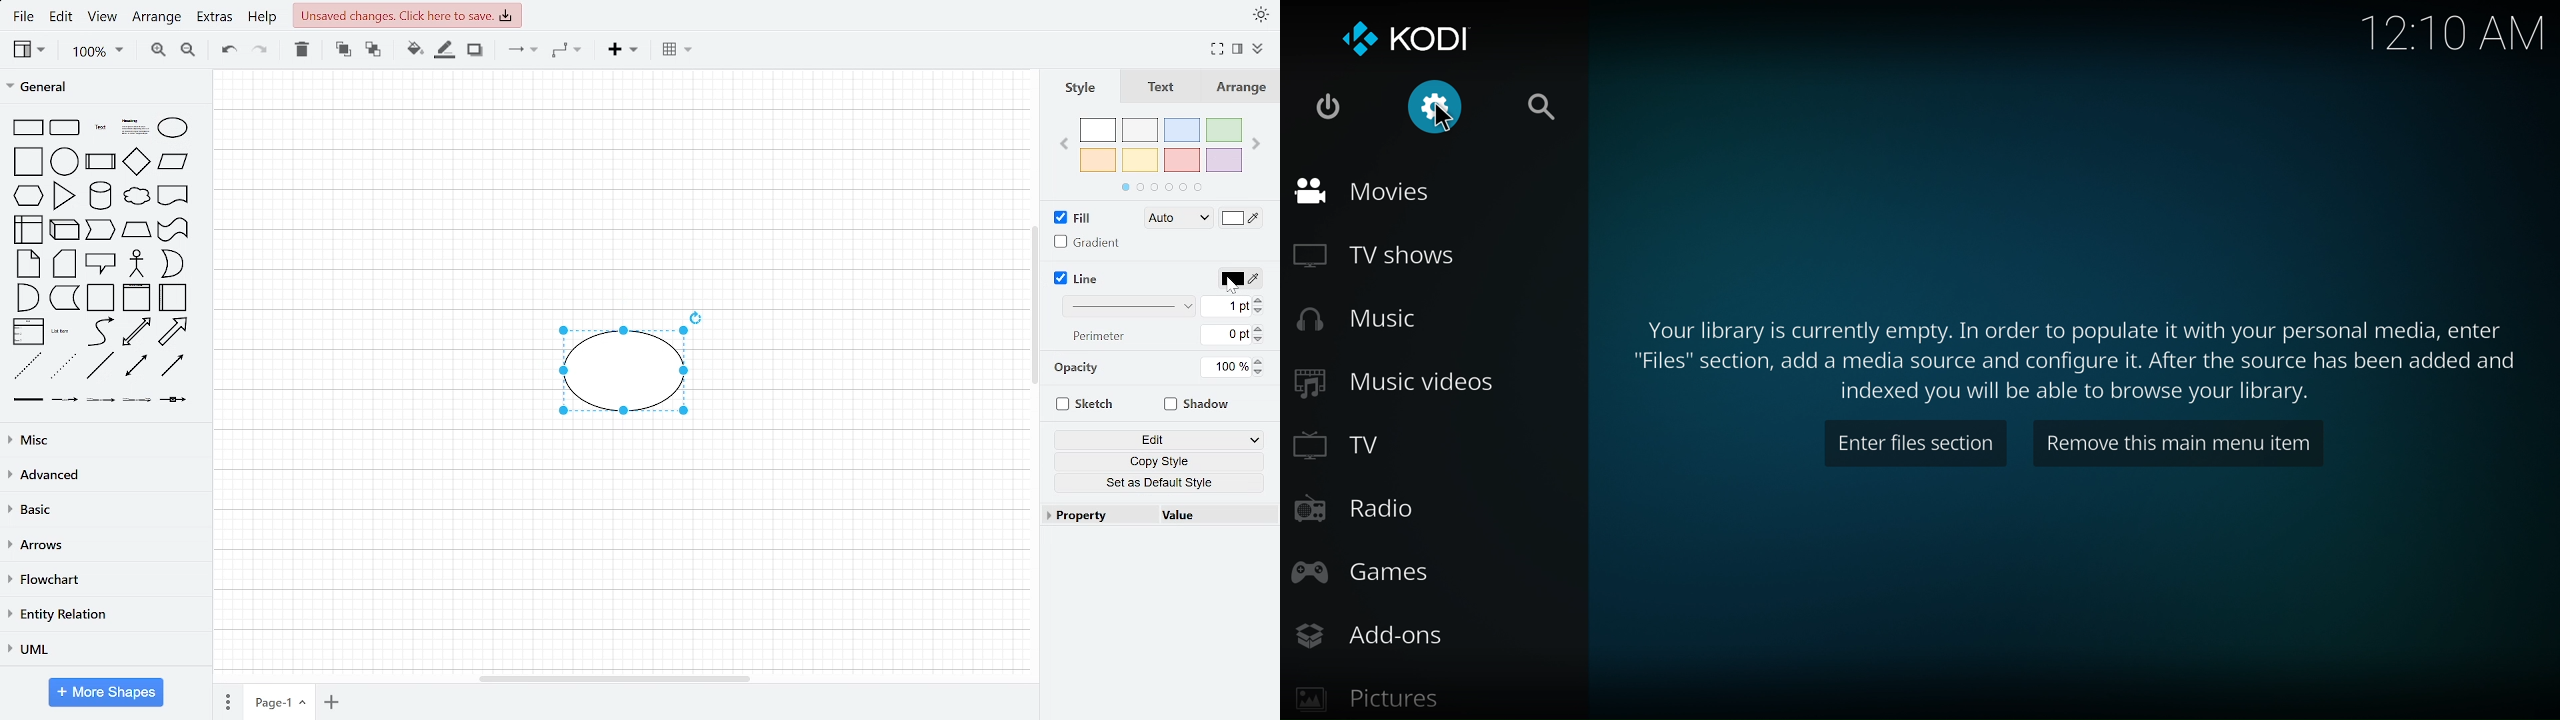  I want to click on rectangle, so click(28, 128).